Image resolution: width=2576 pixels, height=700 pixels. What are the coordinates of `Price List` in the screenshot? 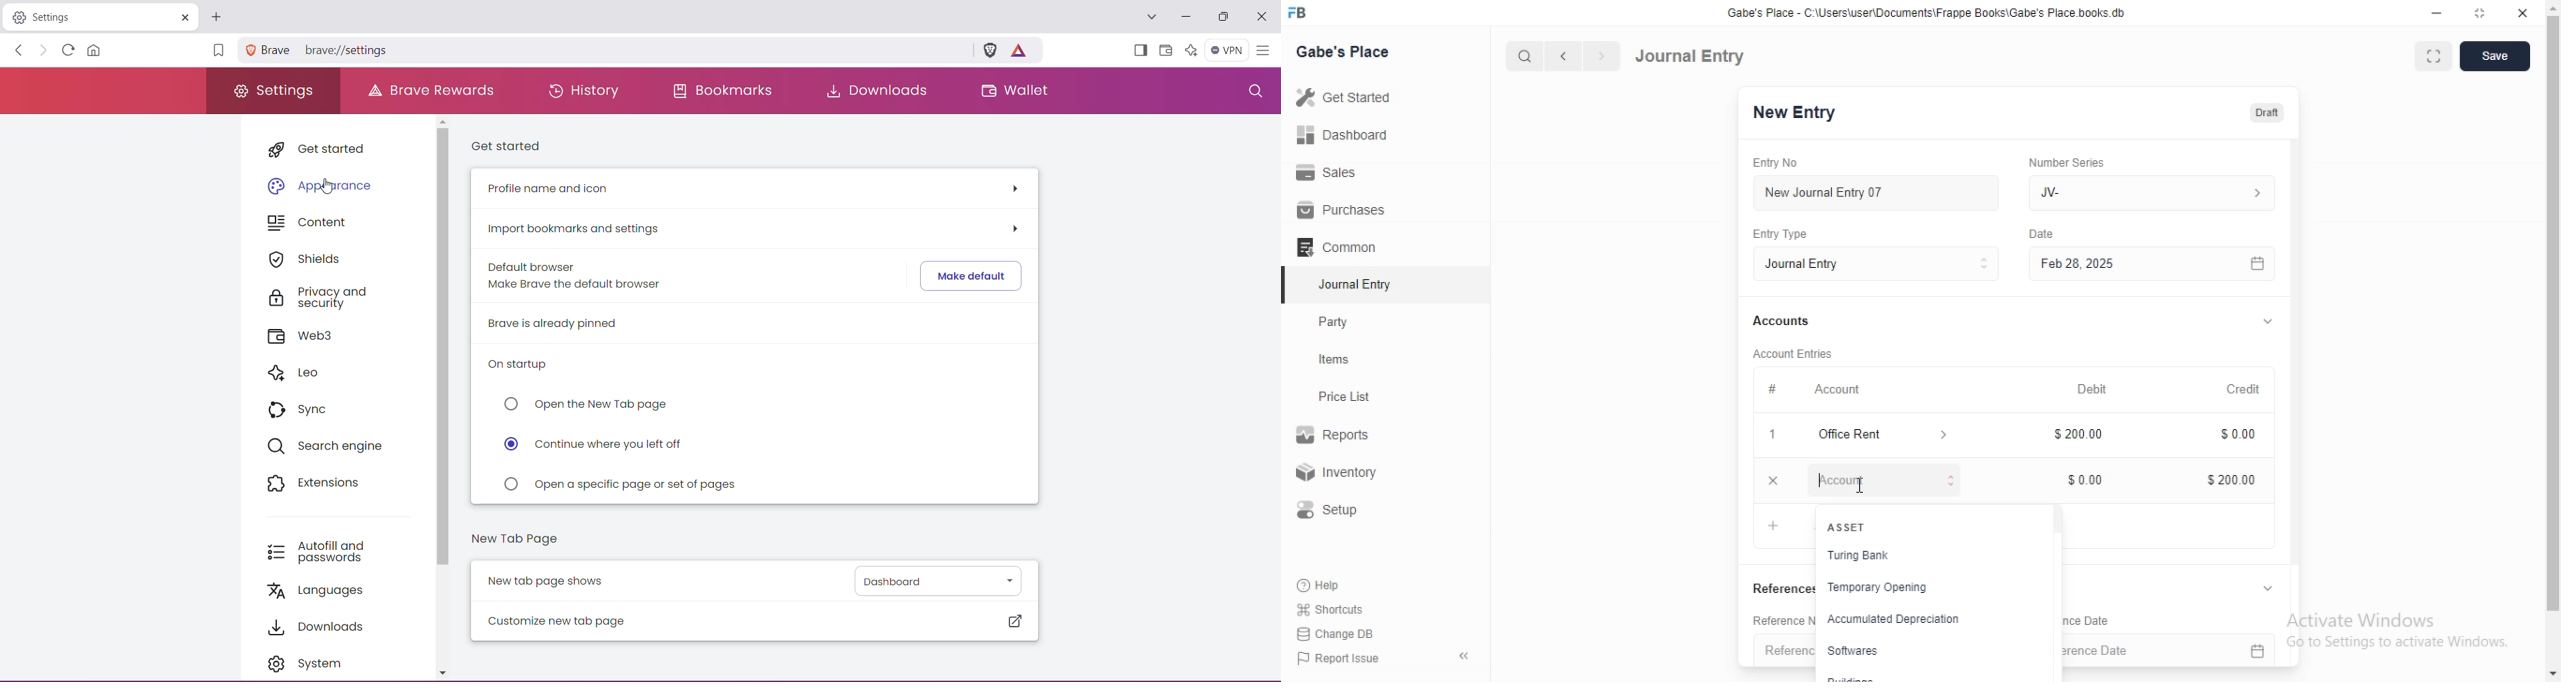 It's located at (1343, 397).